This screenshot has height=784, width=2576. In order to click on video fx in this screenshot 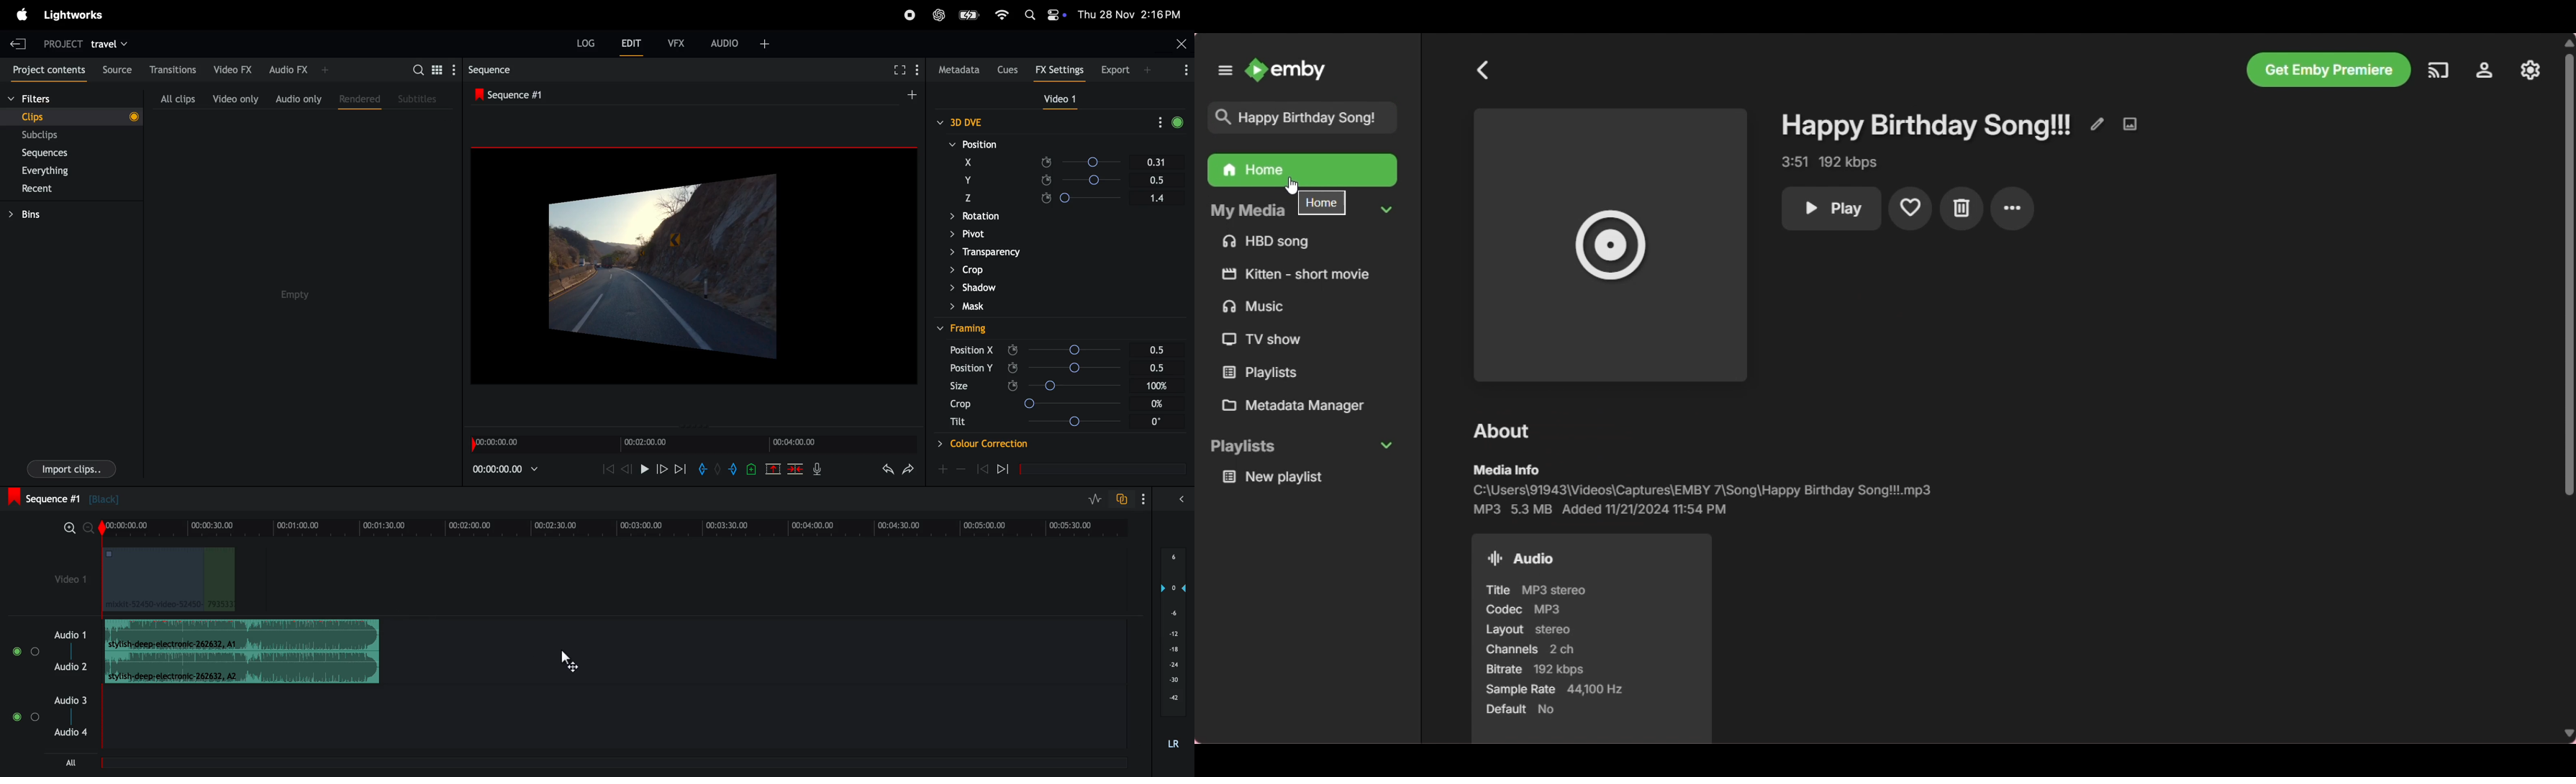, I will do `click(231, 68)`.